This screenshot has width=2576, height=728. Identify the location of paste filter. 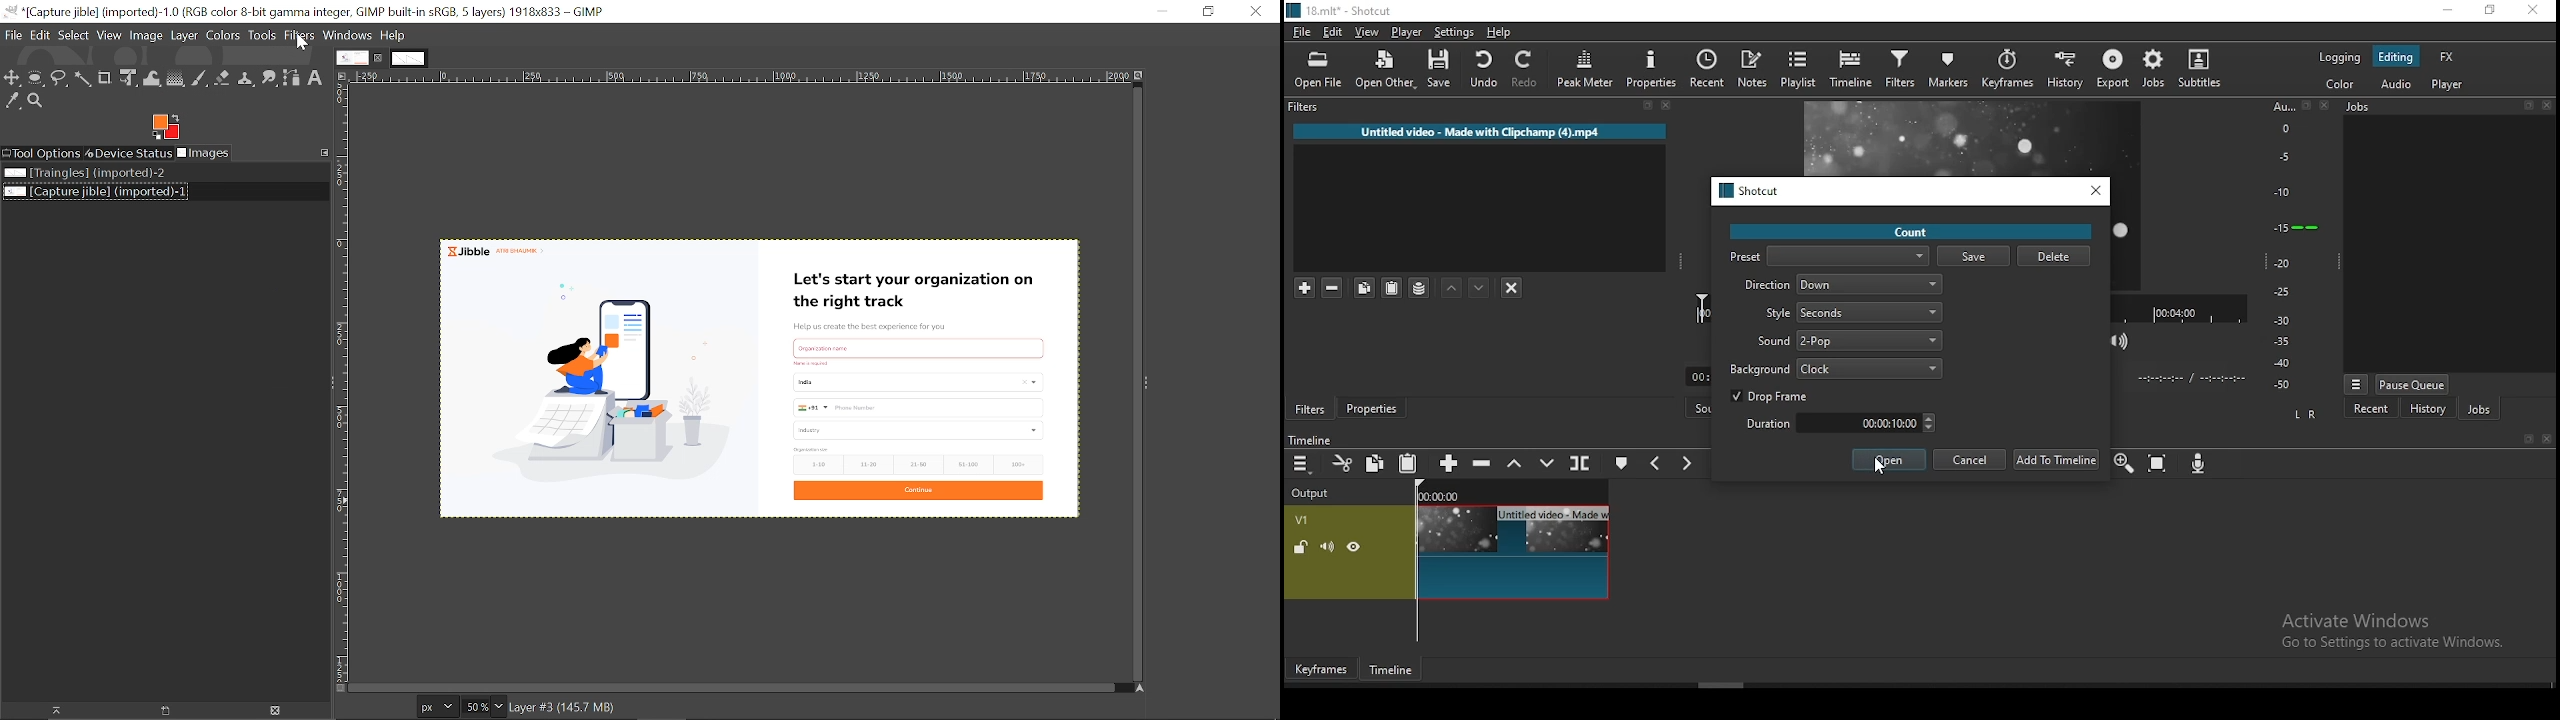
(1393, 287).